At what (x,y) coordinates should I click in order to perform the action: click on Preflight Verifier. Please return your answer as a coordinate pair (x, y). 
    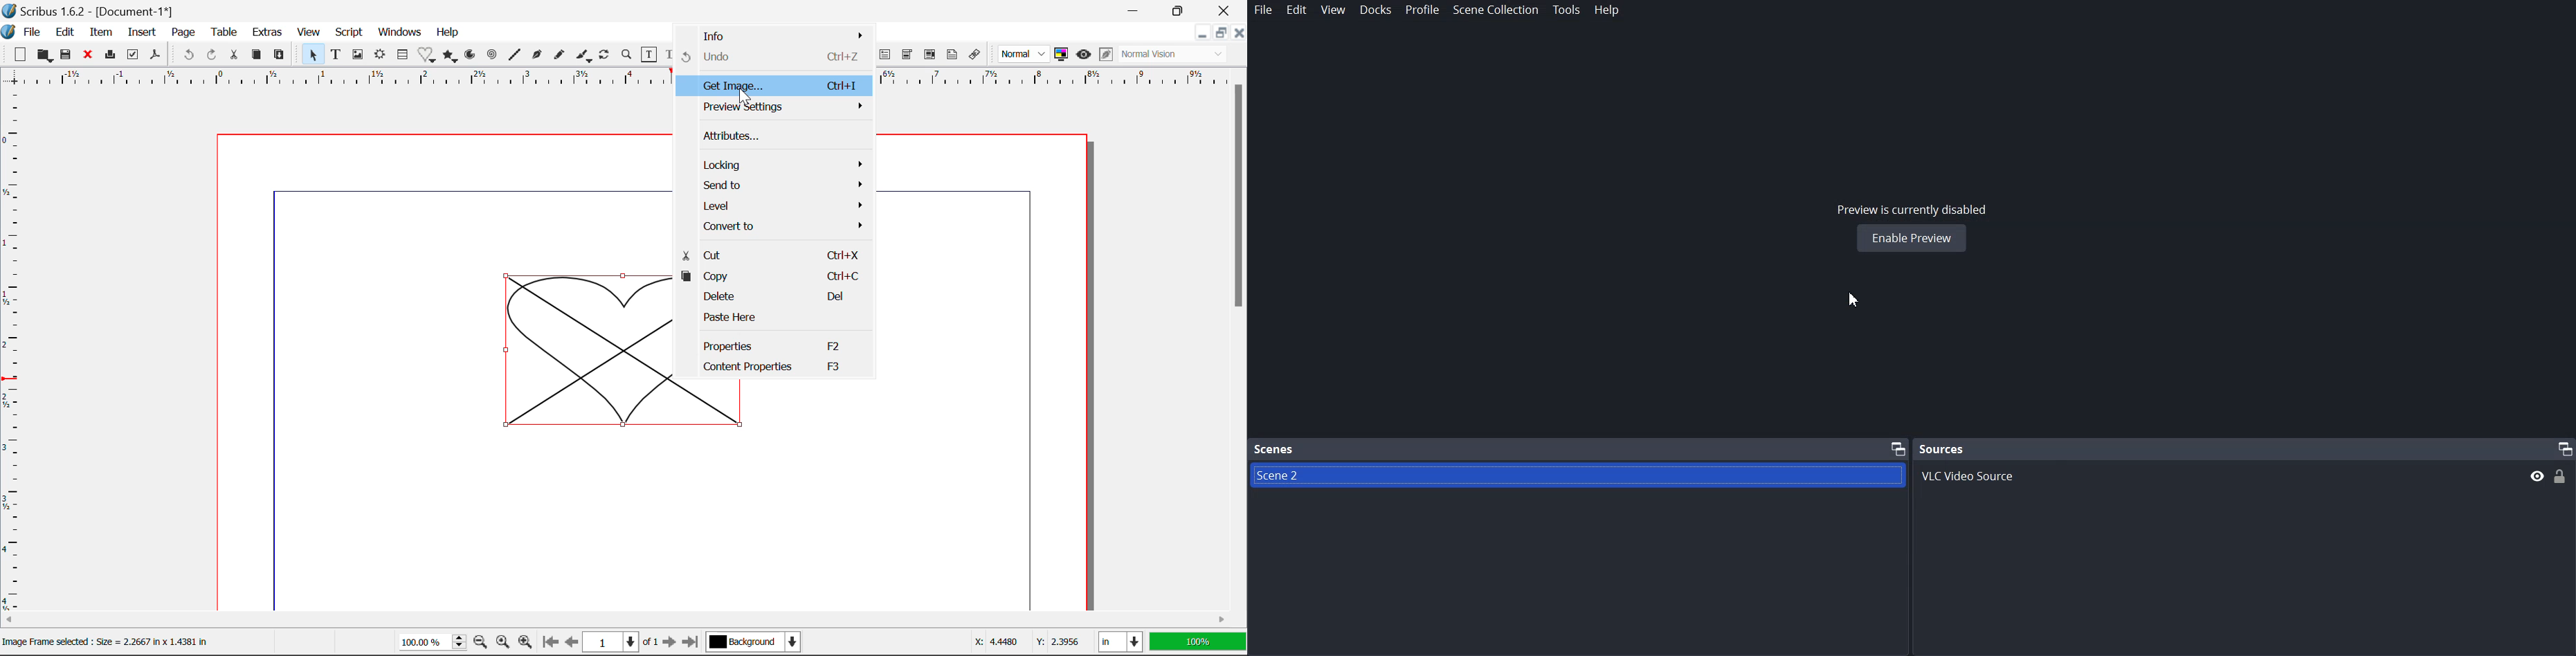
    Looking at the image, I should click on (134, 58).